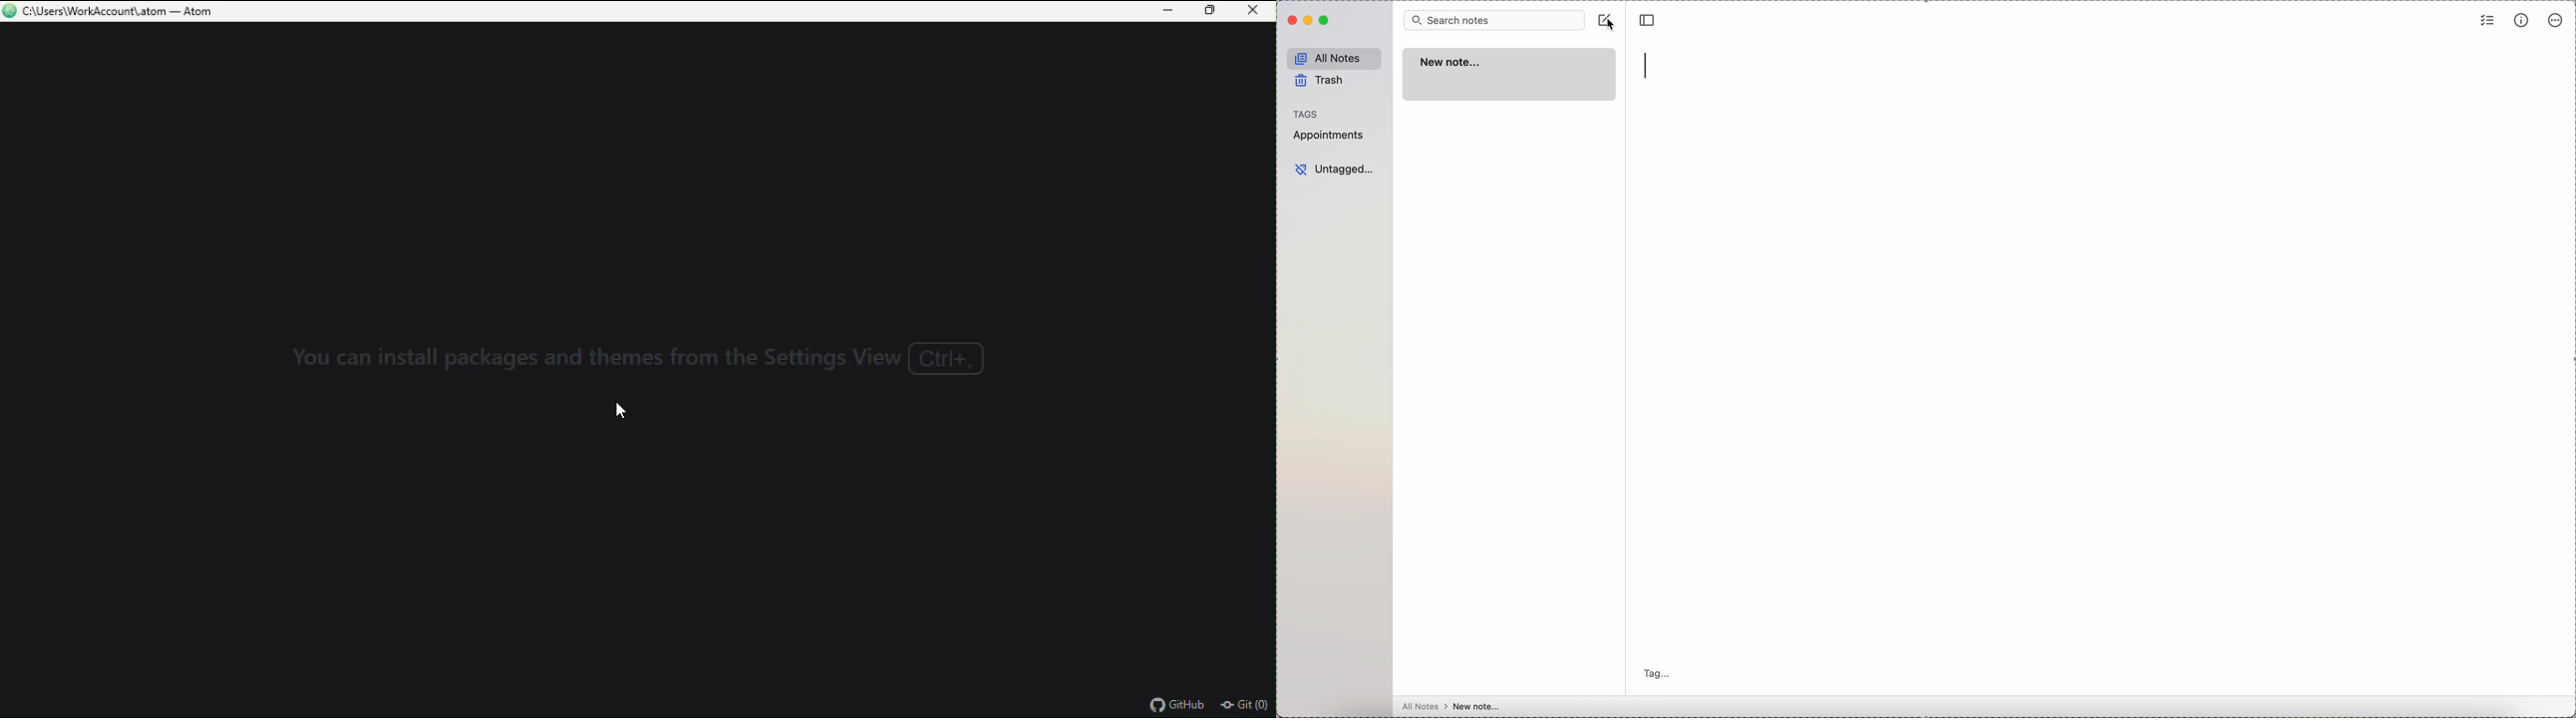  What do you see at coordinates (1290, 20) in the screenshot?
I see `close Simplenote` at bounding box center [1290, 20].